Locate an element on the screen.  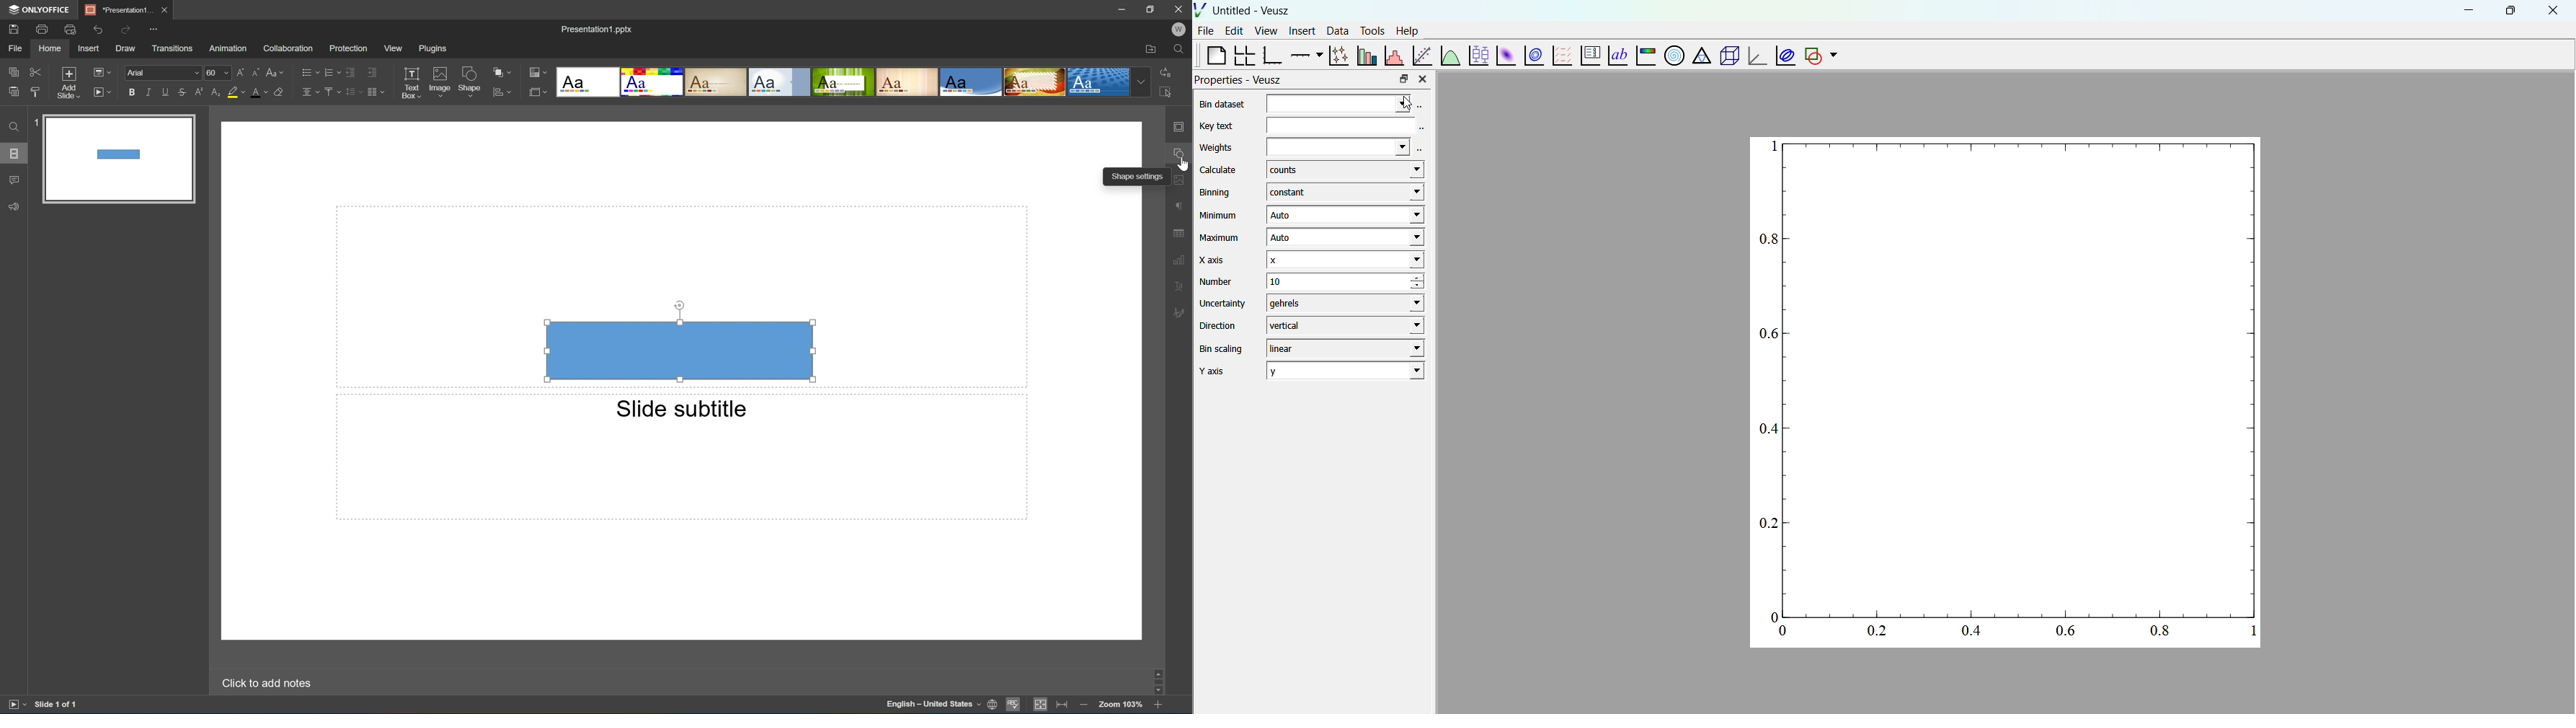
Scroll Down is located at coordinates (1156, 693).